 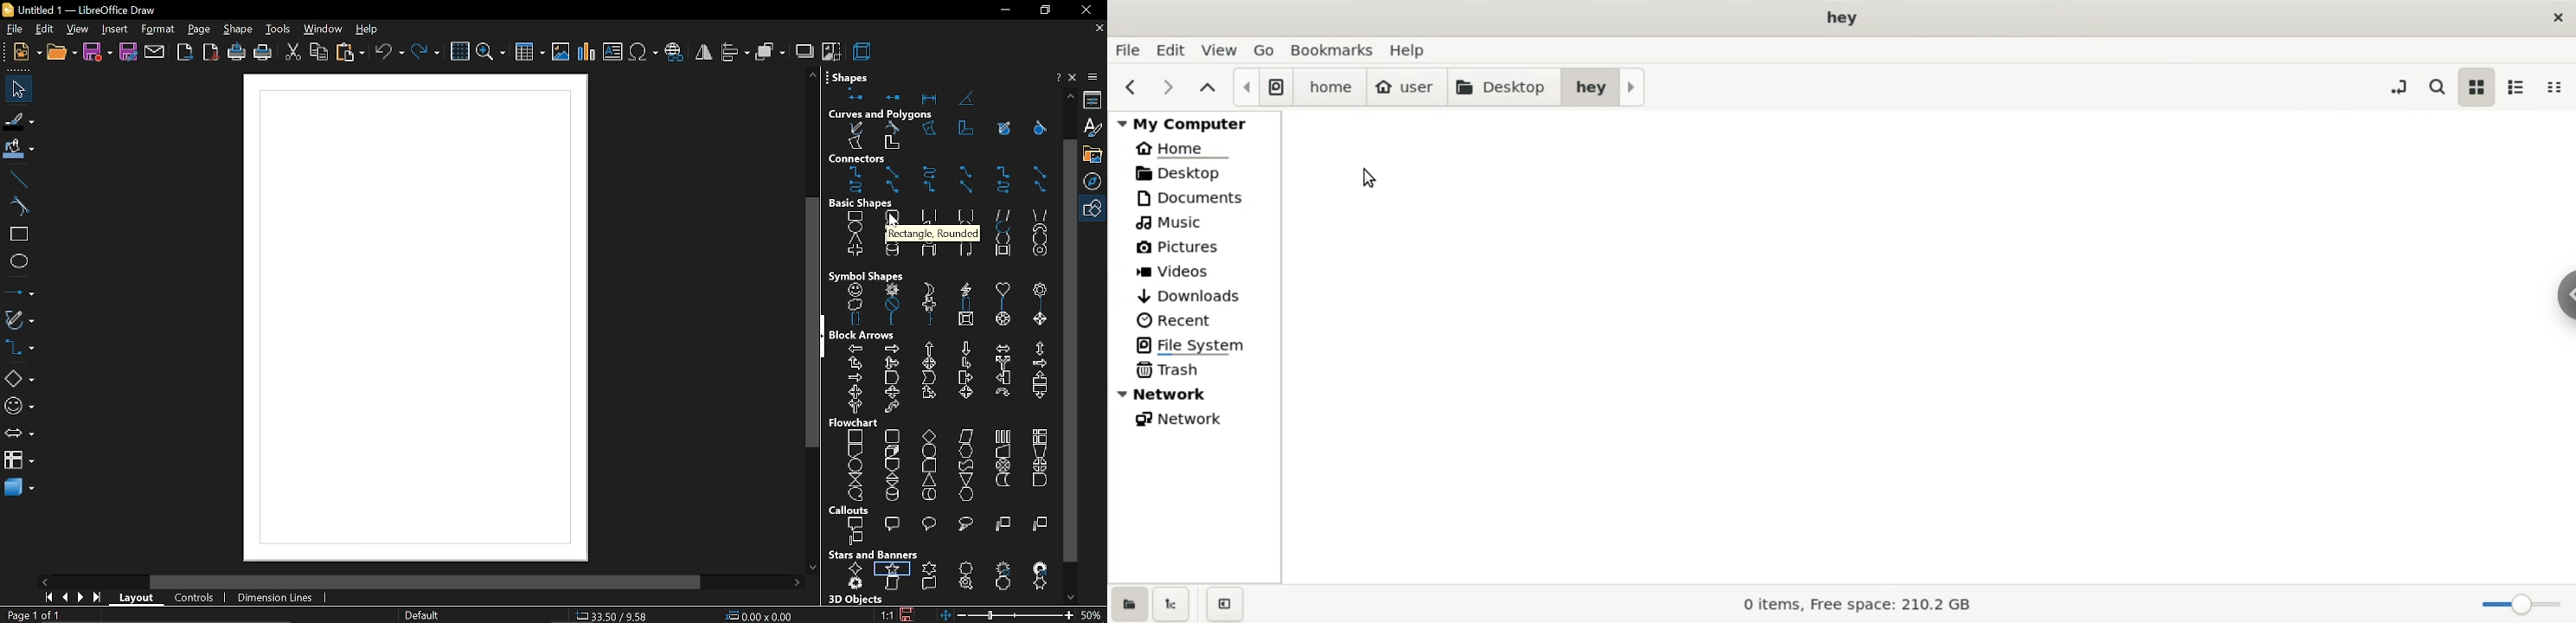 I want to click on connectors, so click(x=945, y=181).